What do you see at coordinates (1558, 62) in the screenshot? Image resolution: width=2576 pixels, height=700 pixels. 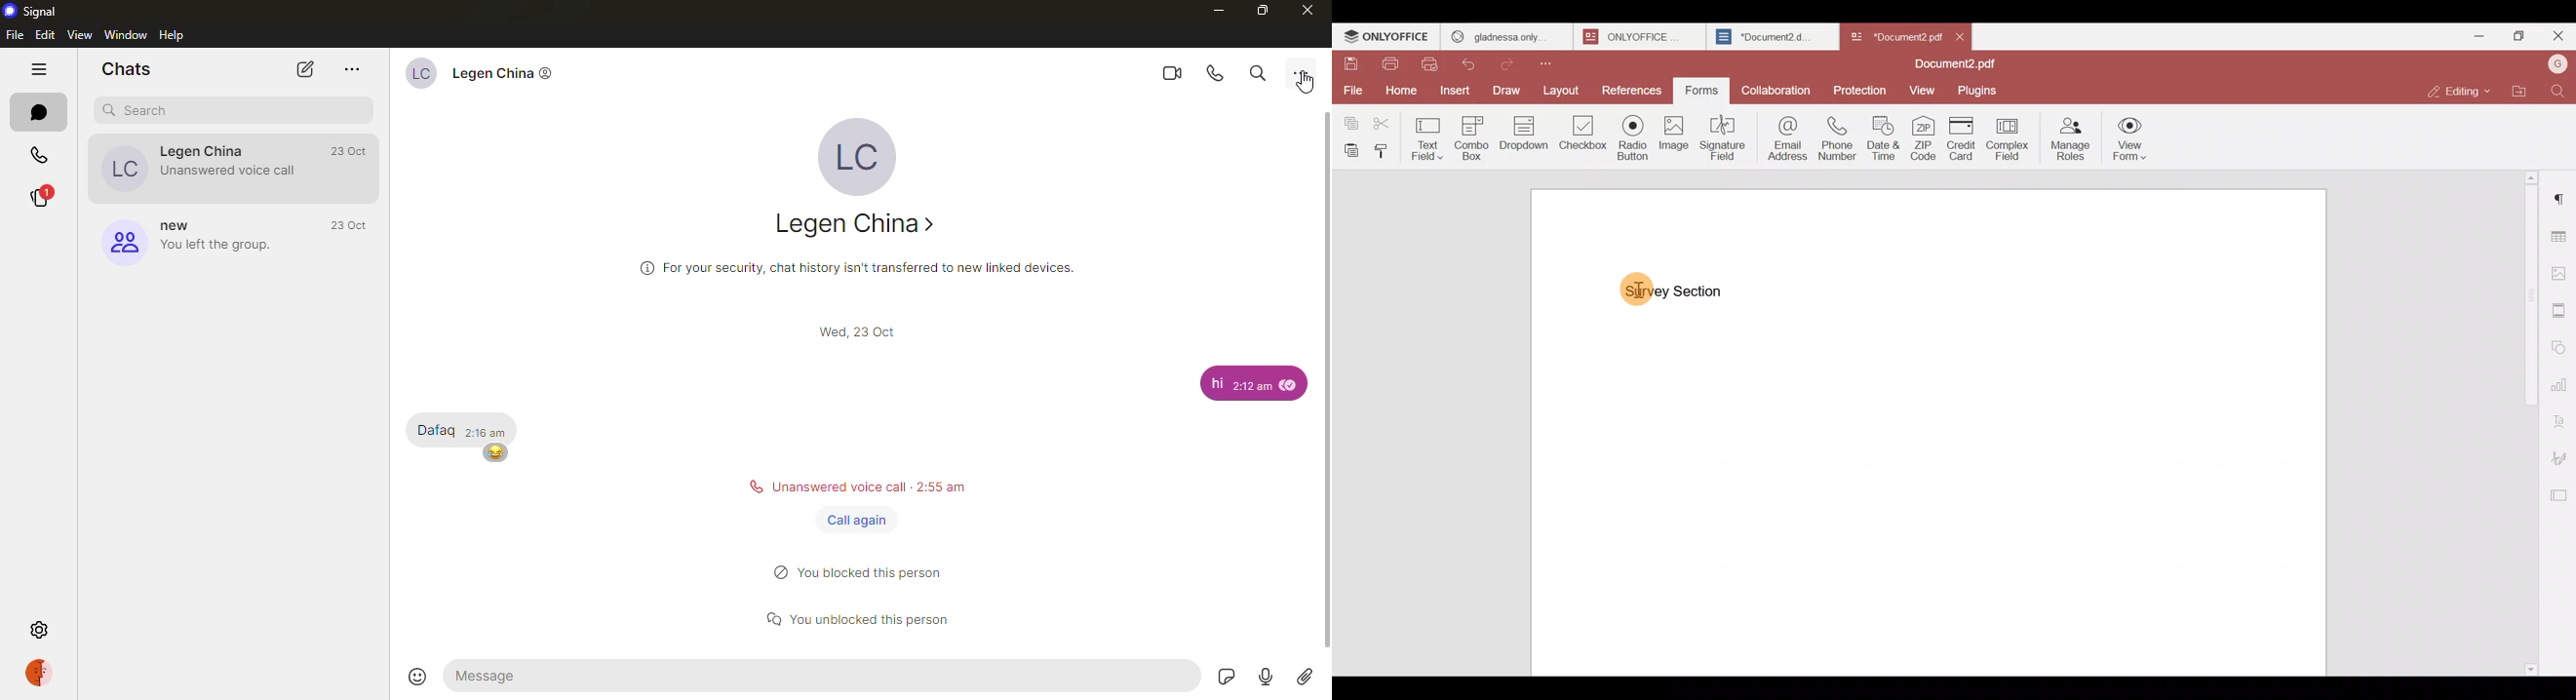 I see `Customize quick access toolbar` at bounding box center [1558, 62].